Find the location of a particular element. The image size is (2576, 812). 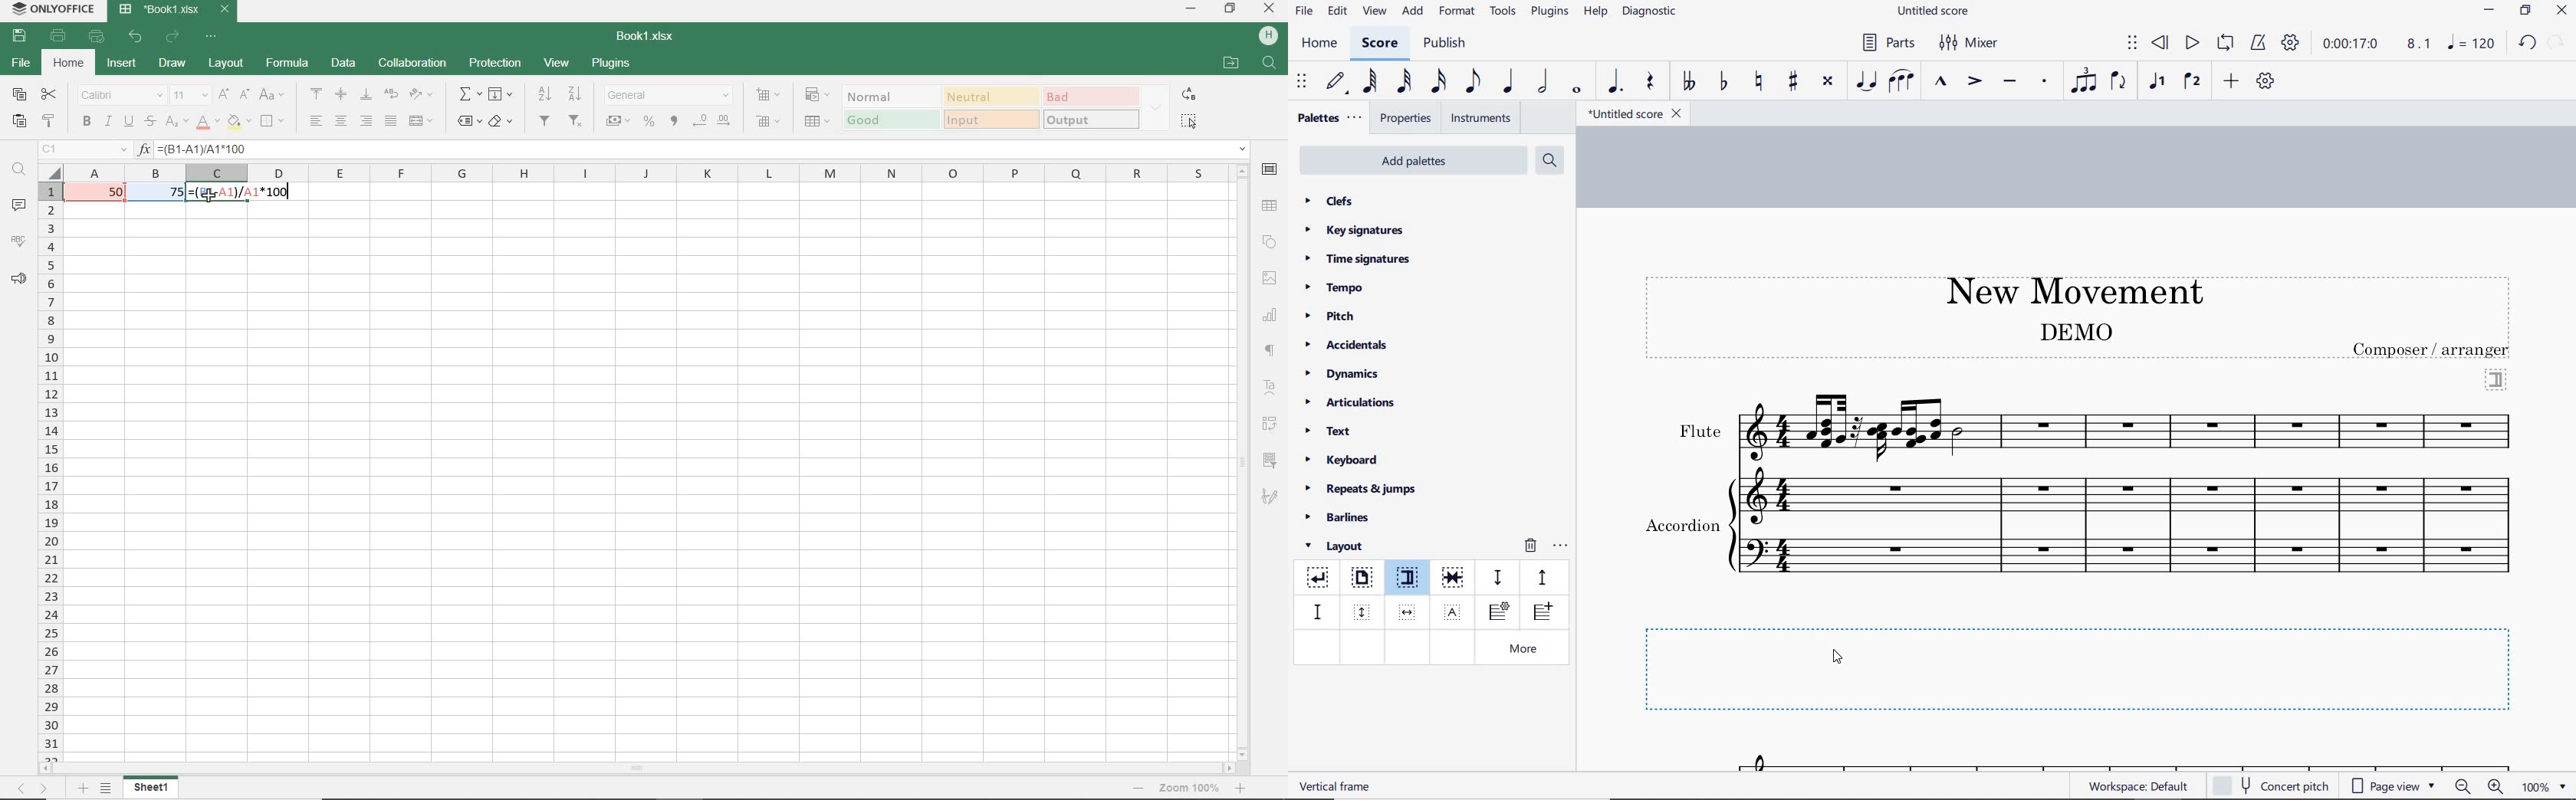

zoom in is located at coordinates (2499, 788).